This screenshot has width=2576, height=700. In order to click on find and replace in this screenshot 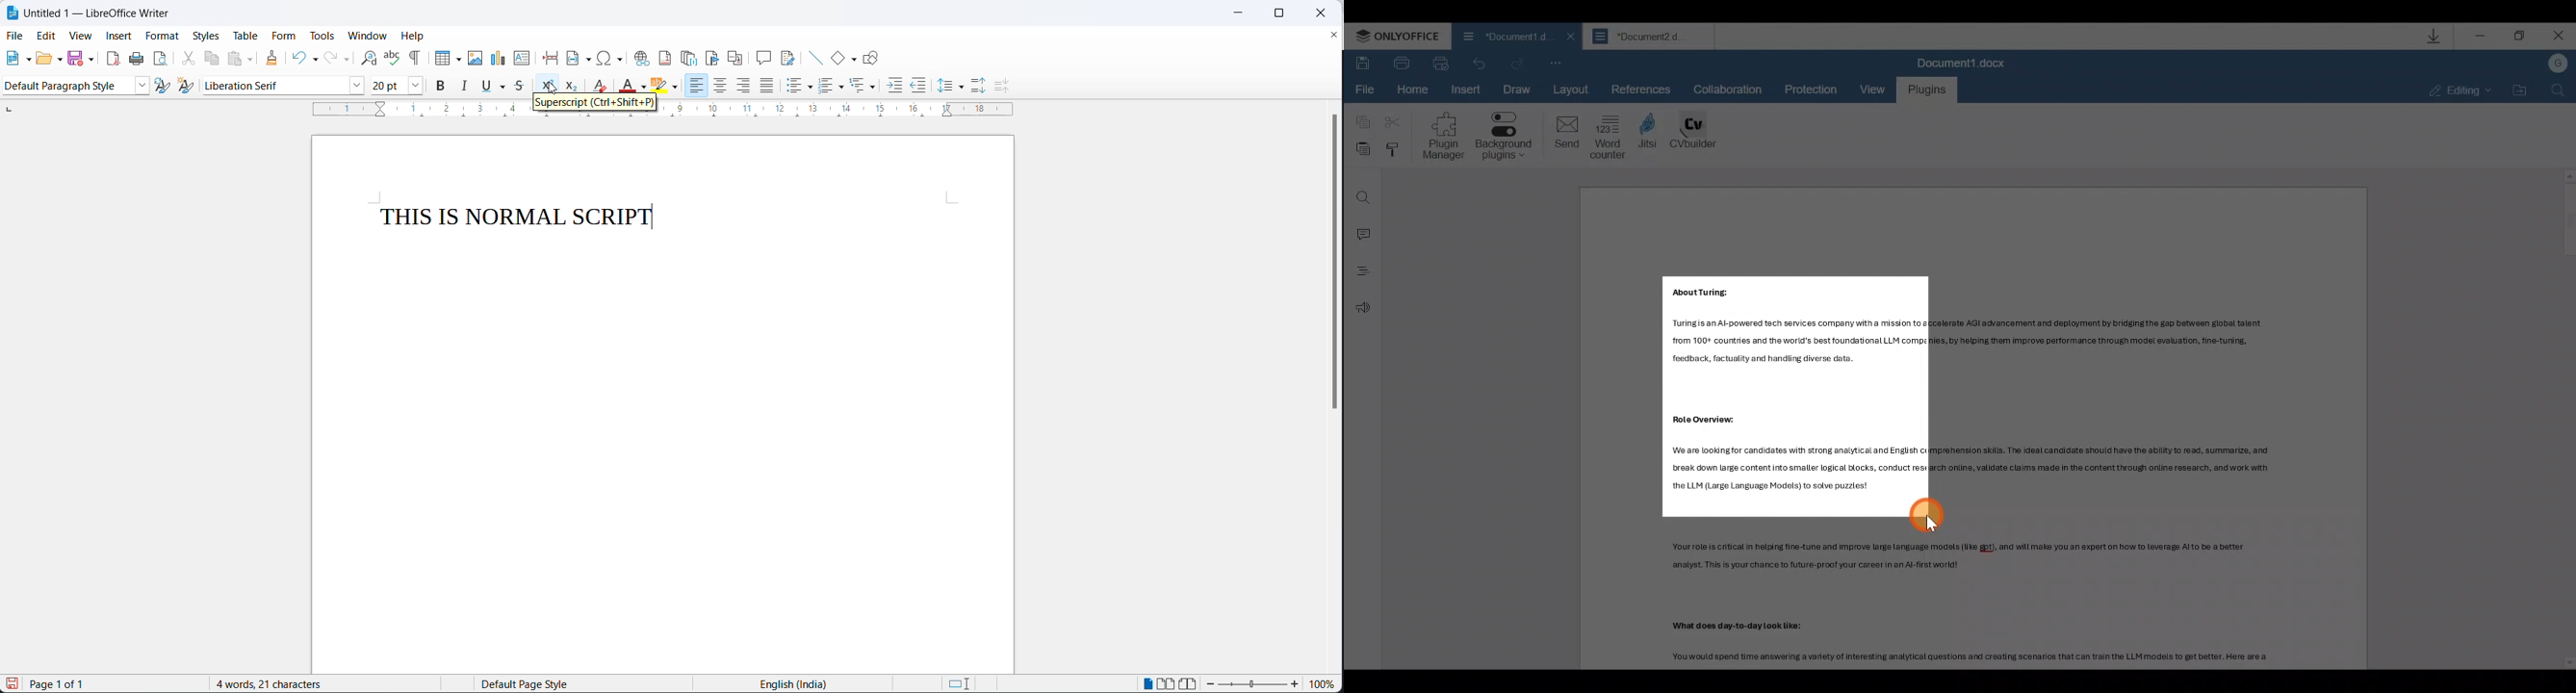, I will do `click(366, 57)`.